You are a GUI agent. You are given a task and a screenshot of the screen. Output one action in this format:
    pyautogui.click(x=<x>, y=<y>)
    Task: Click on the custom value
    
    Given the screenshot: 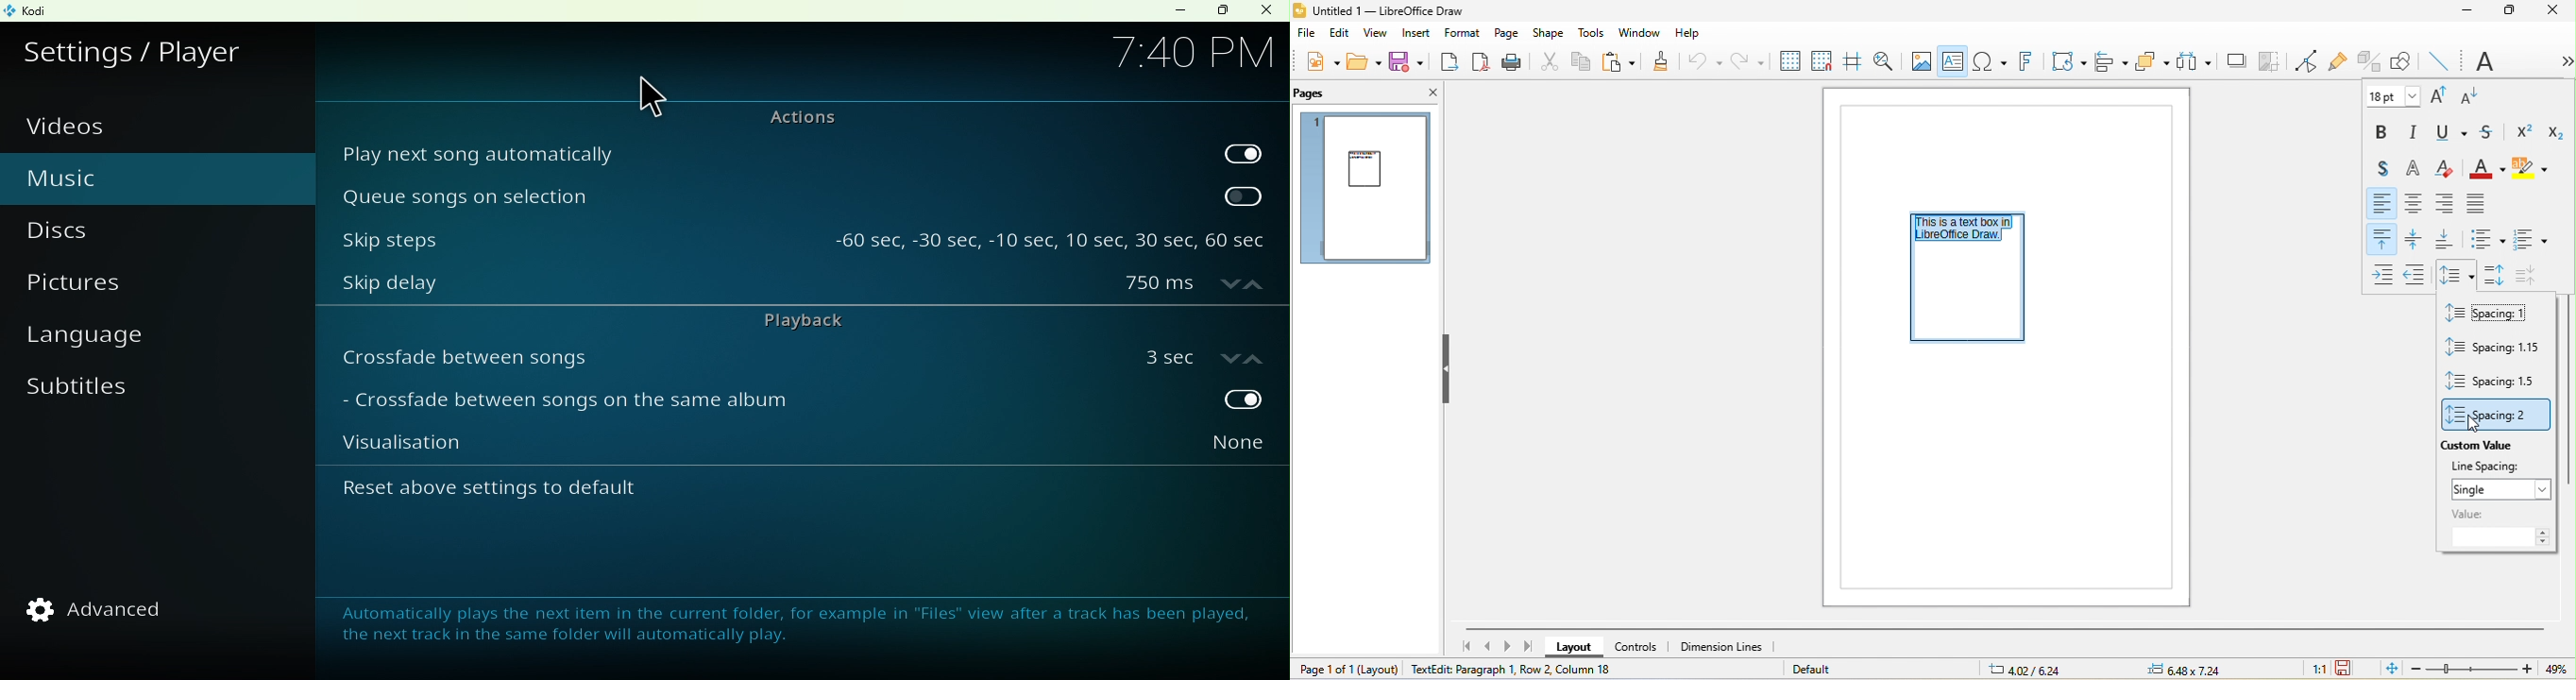 What is the action you would take?
    pyautogui.click(x=2479, y=448)
    